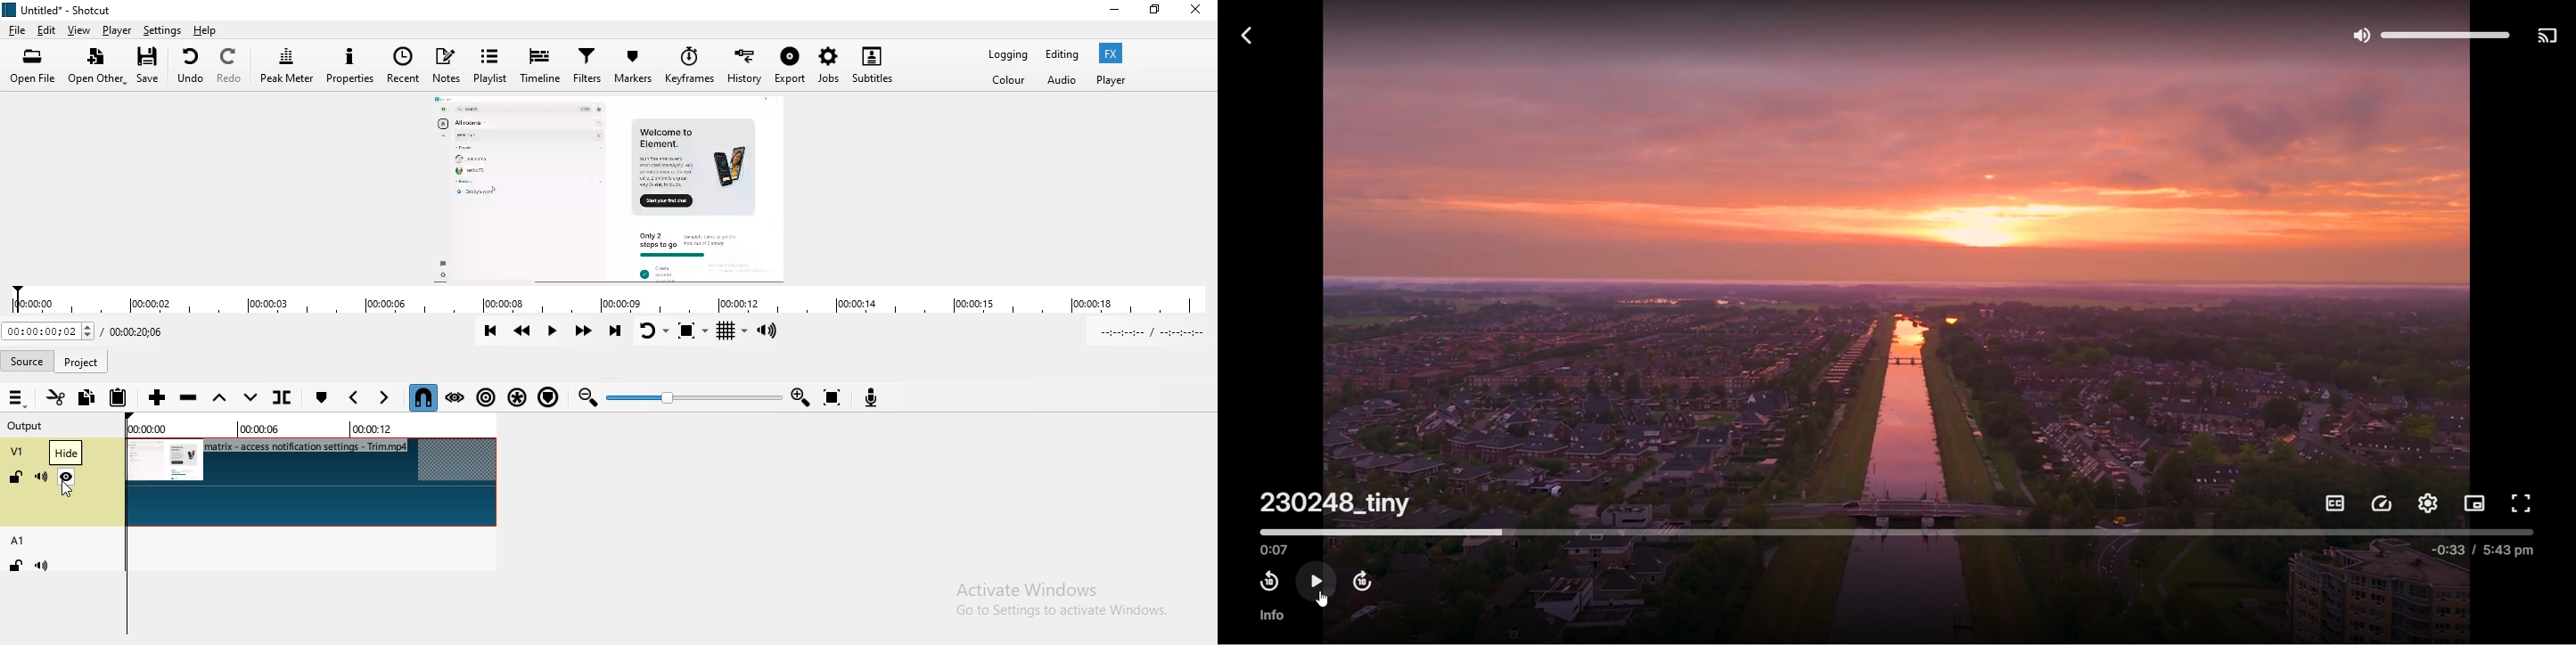 The height and width of the screenshot is (672, 2576). I want to click on overwrite, so click(251, 402).